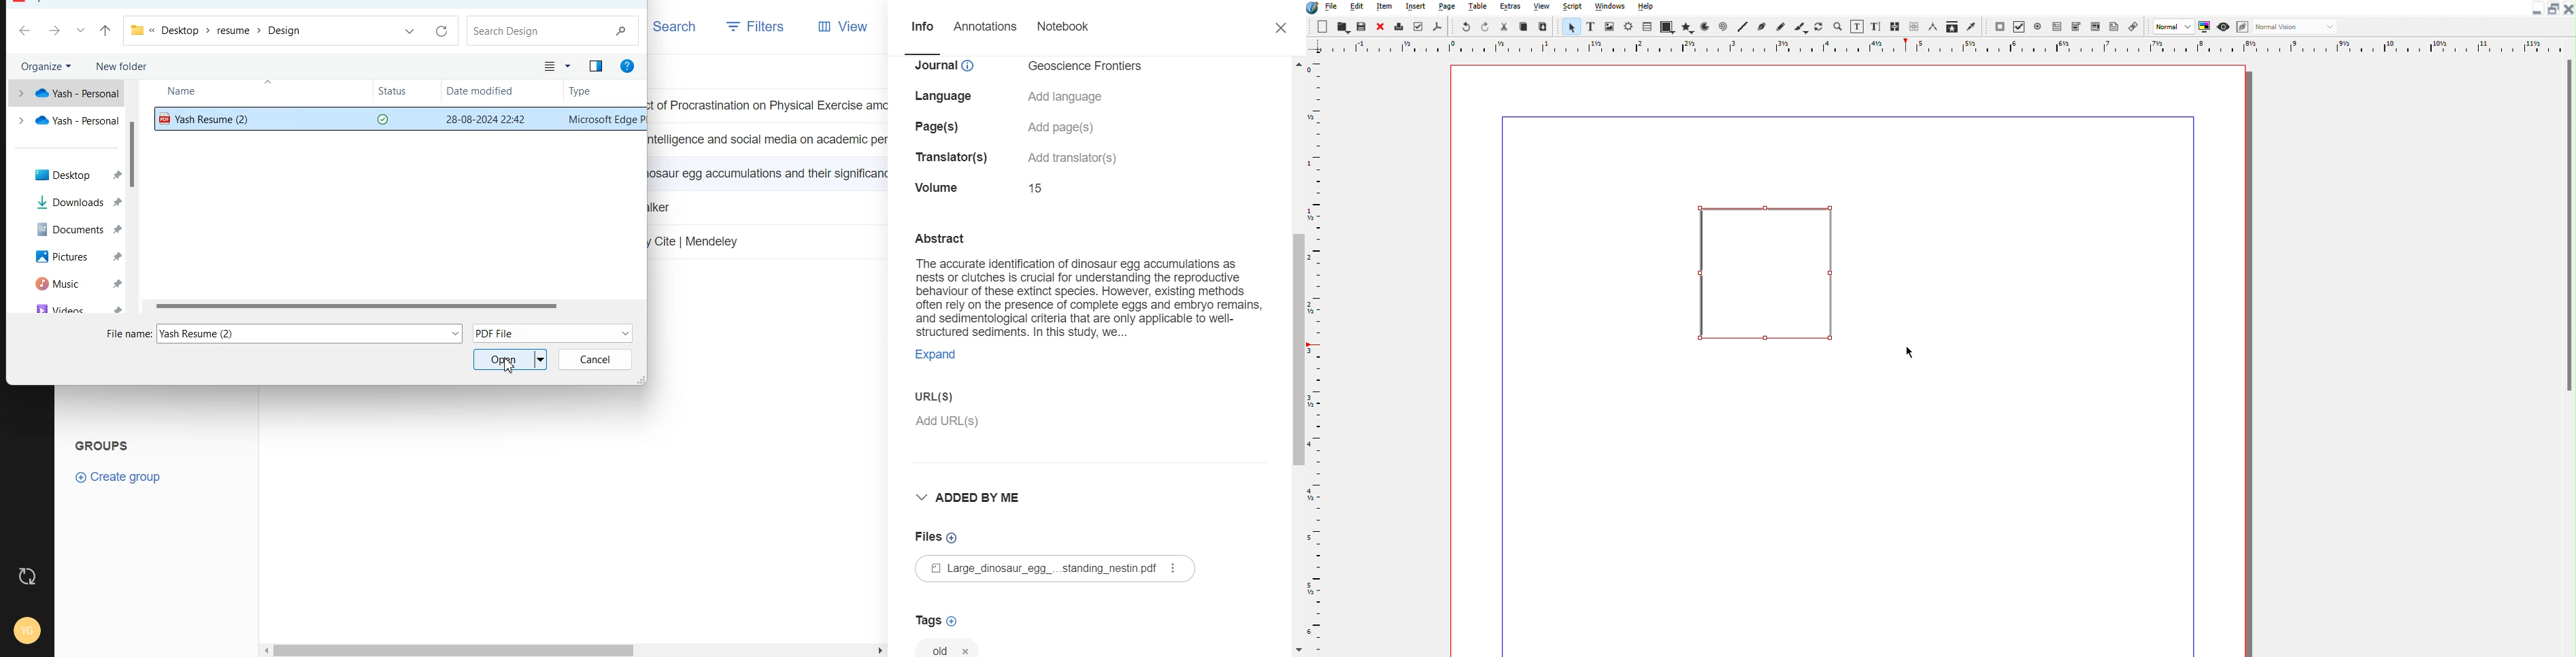  I want to click on Spiral, so click(1723, 26).